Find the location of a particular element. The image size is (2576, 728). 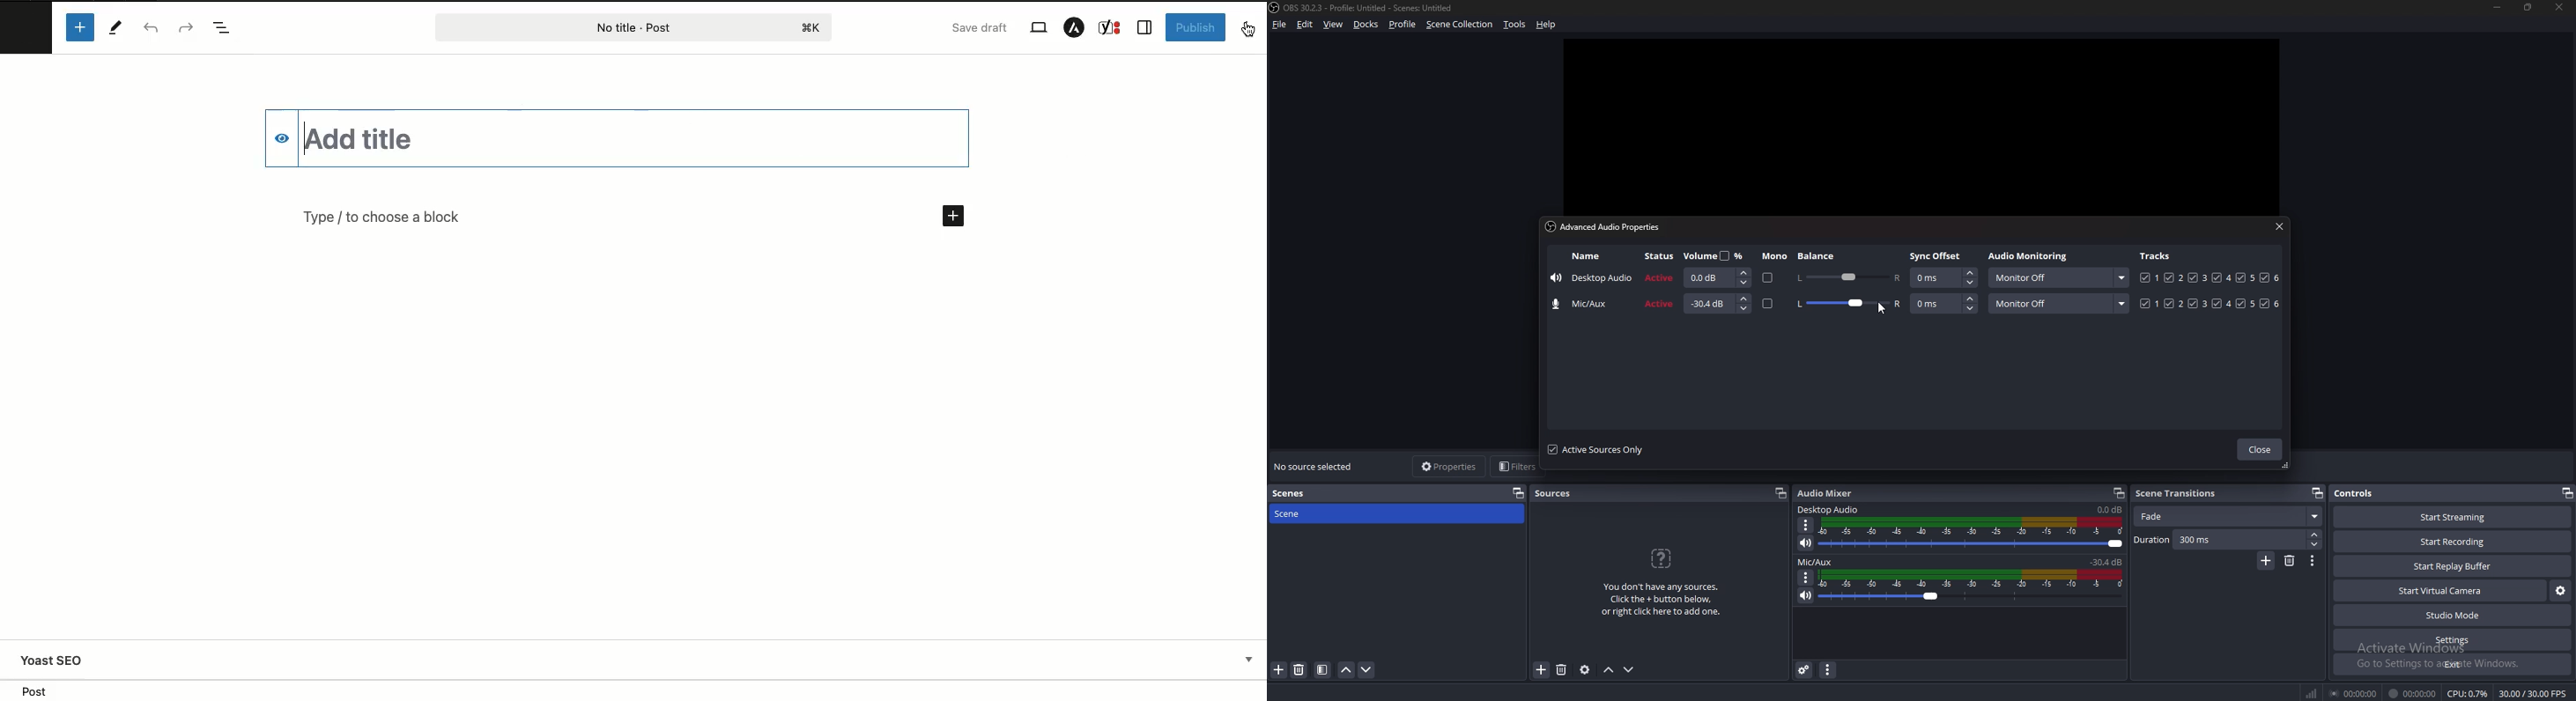

docks is located at coordinates (1366, 25).